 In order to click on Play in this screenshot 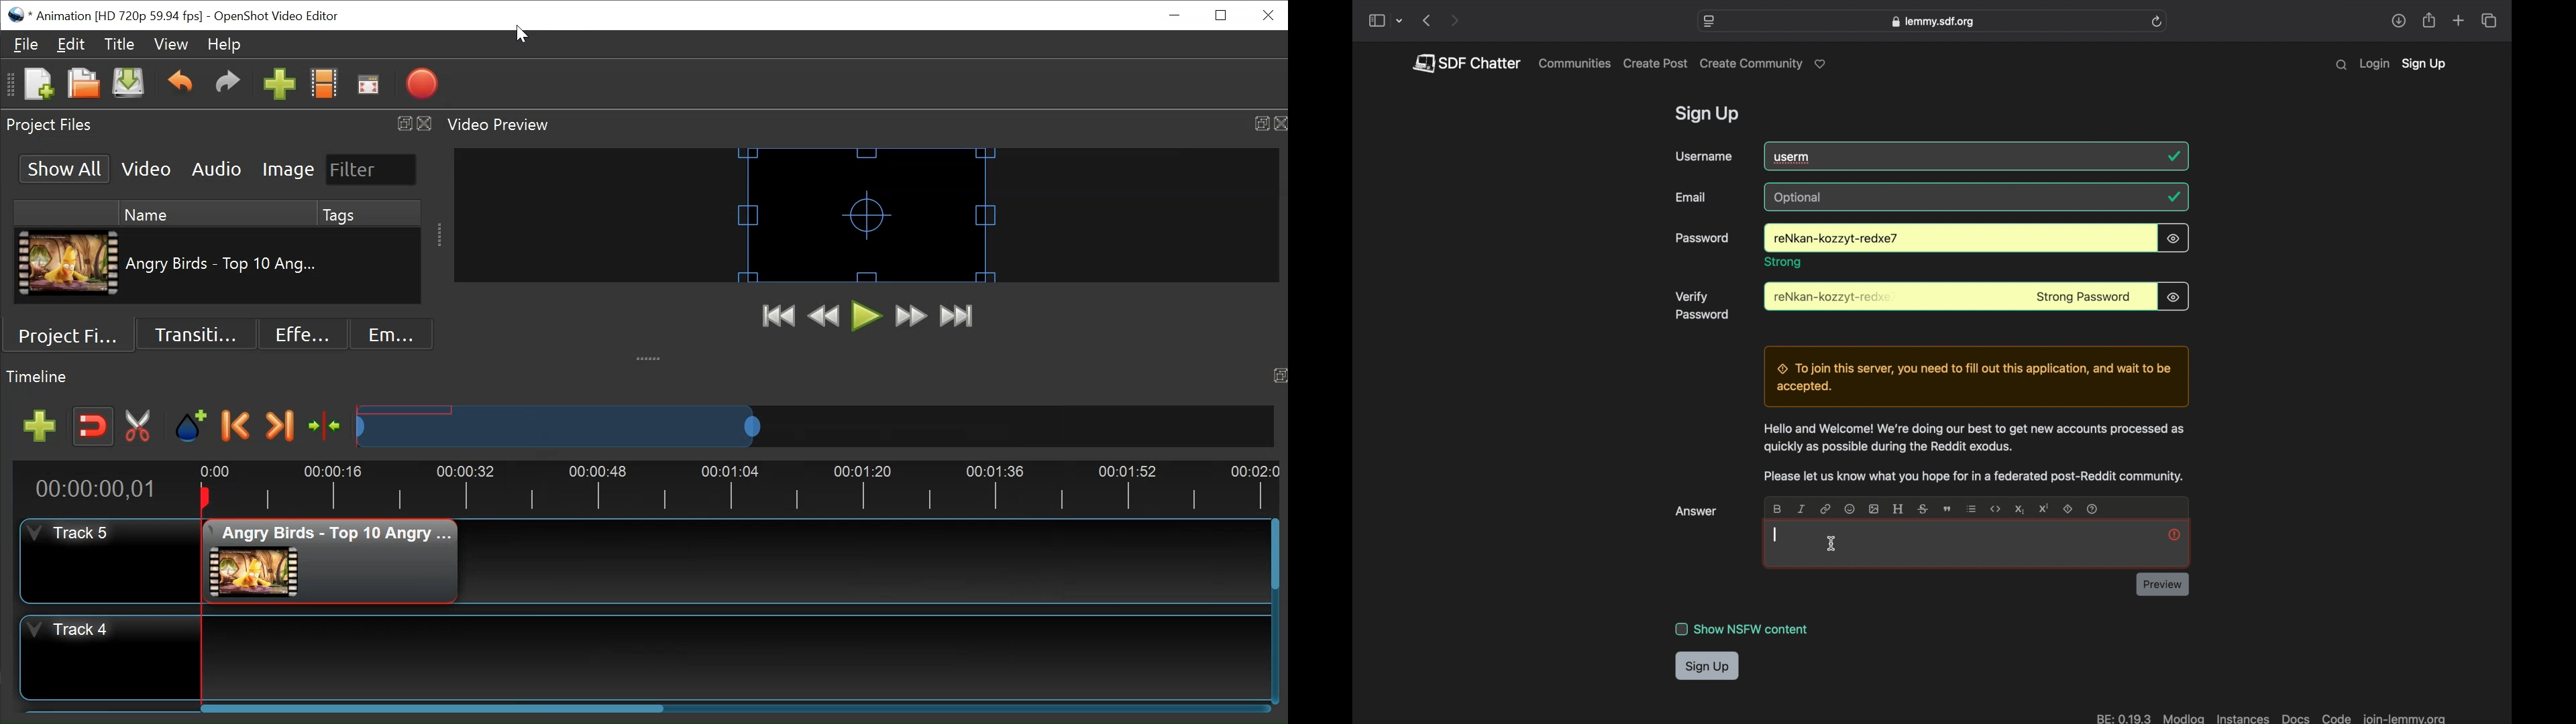, I will do `click(865, 316)`.